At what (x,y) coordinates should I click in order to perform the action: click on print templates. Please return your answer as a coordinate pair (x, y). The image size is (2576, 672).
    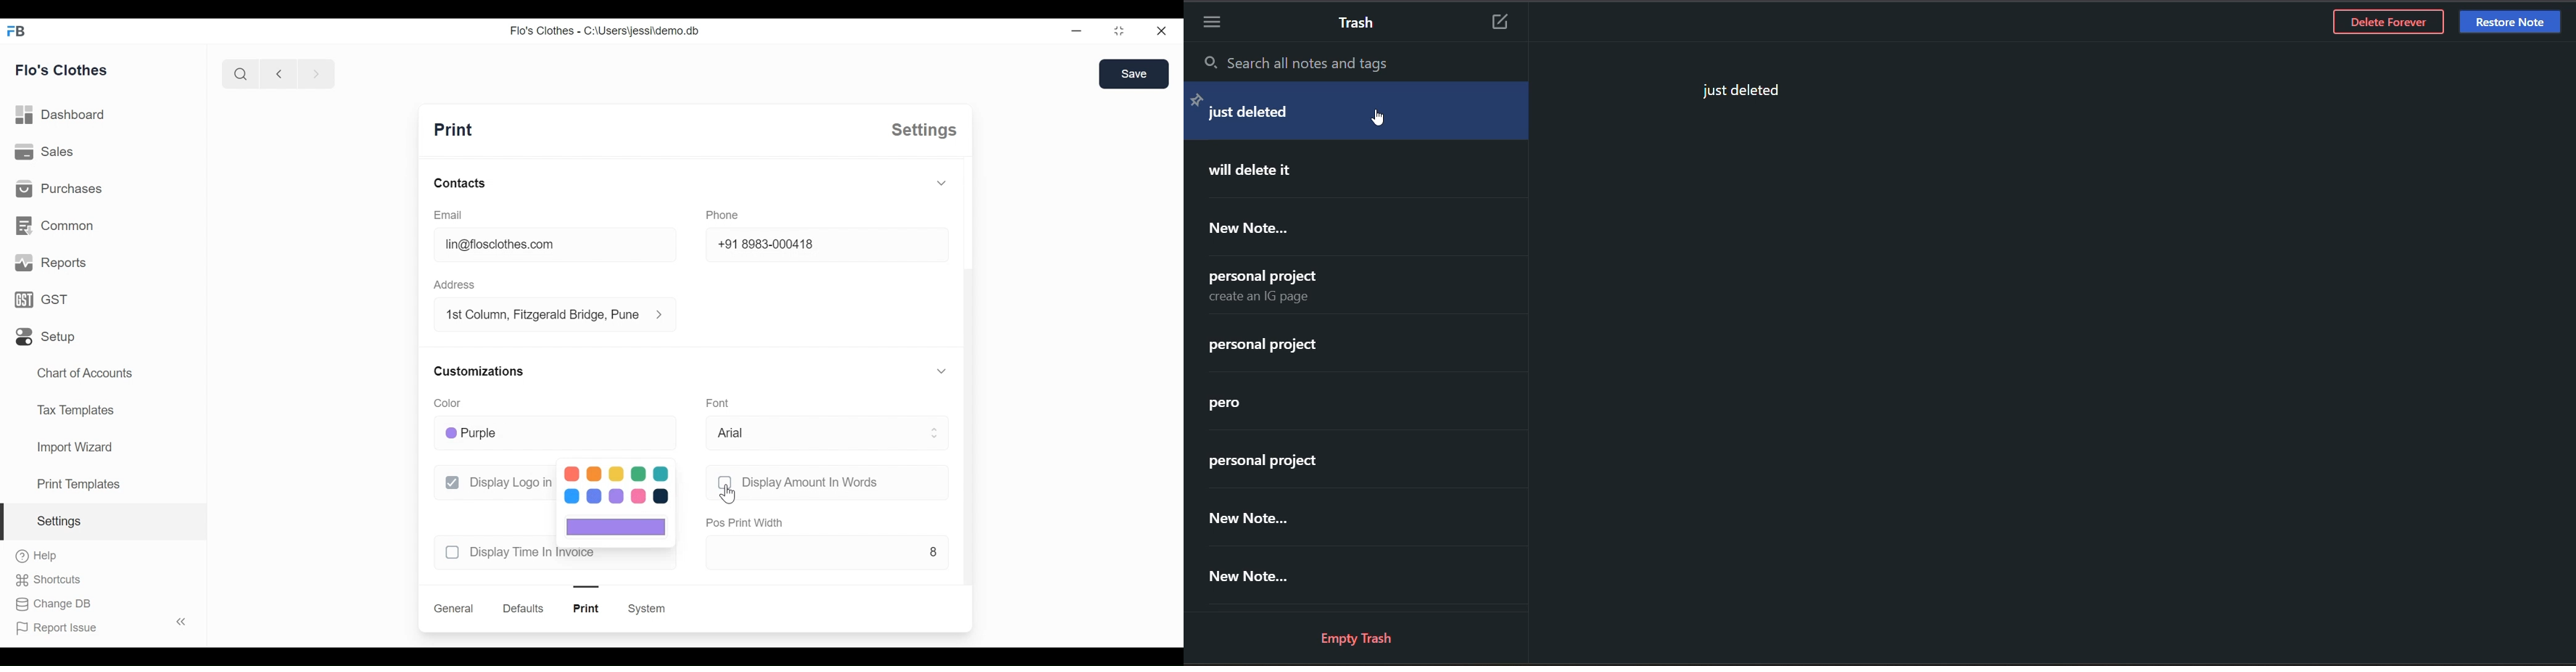
    Looking at the image, I should click on (79, 484).